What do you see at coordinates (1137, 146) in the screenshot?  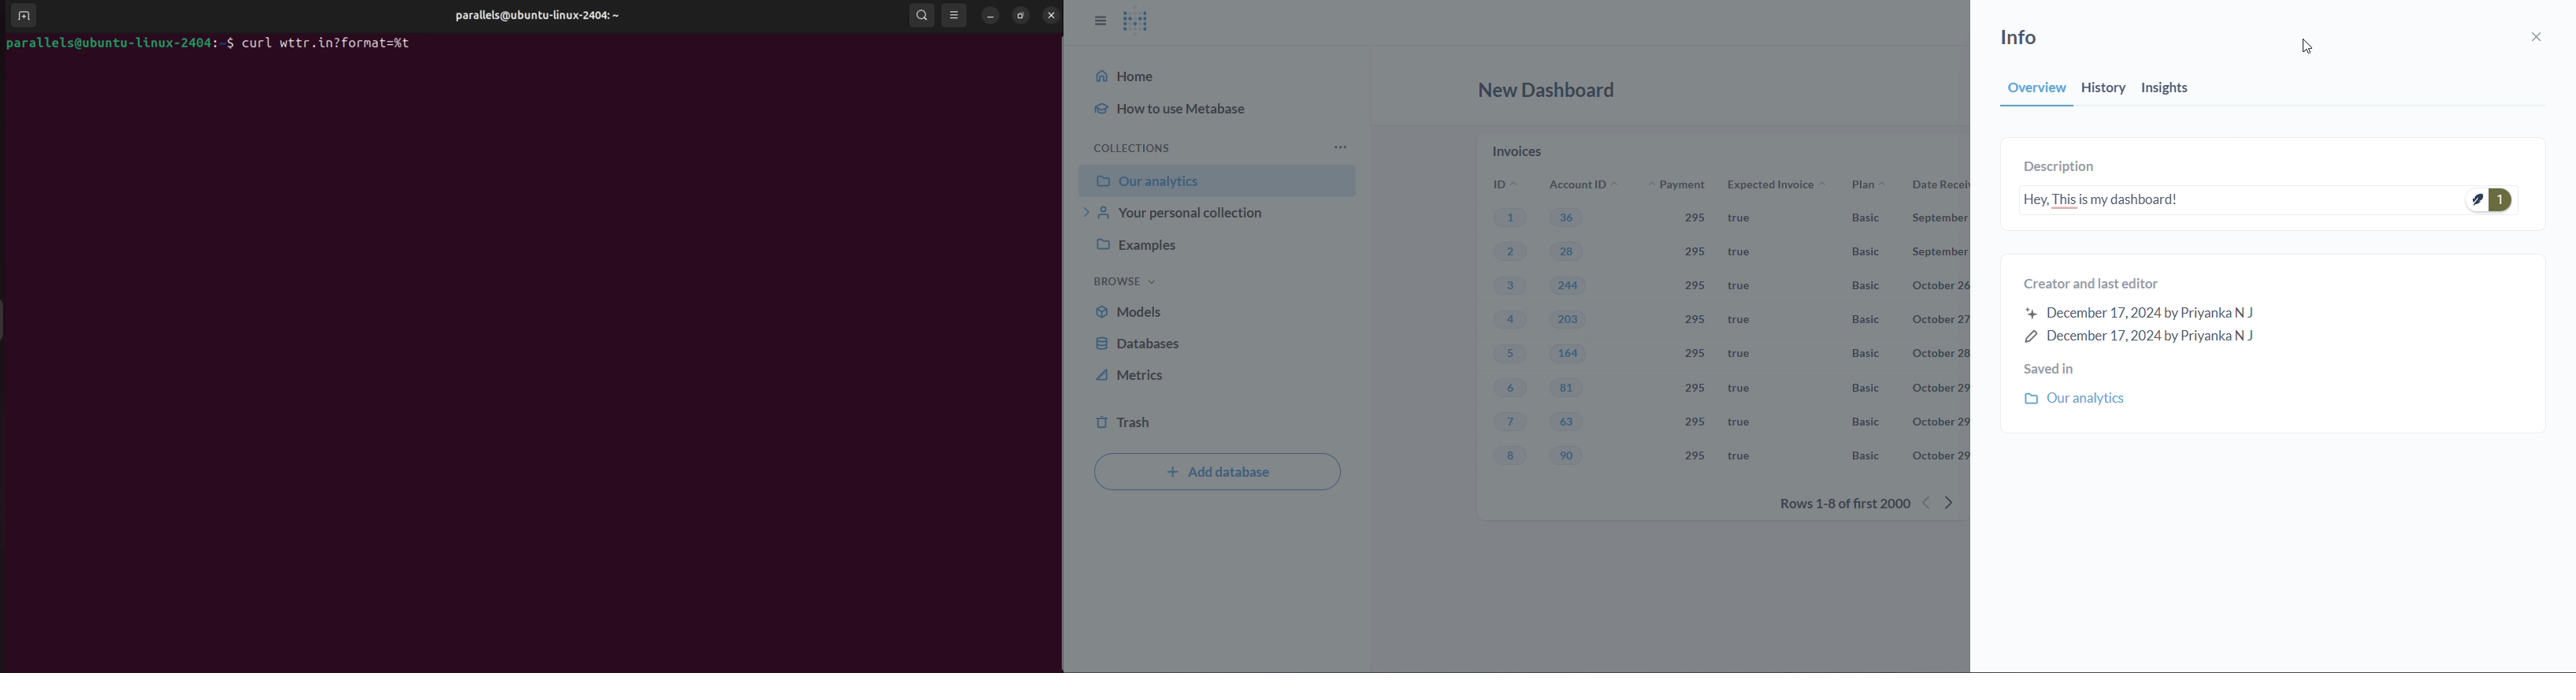 I see `collection` at bounding box center [1137, 146].